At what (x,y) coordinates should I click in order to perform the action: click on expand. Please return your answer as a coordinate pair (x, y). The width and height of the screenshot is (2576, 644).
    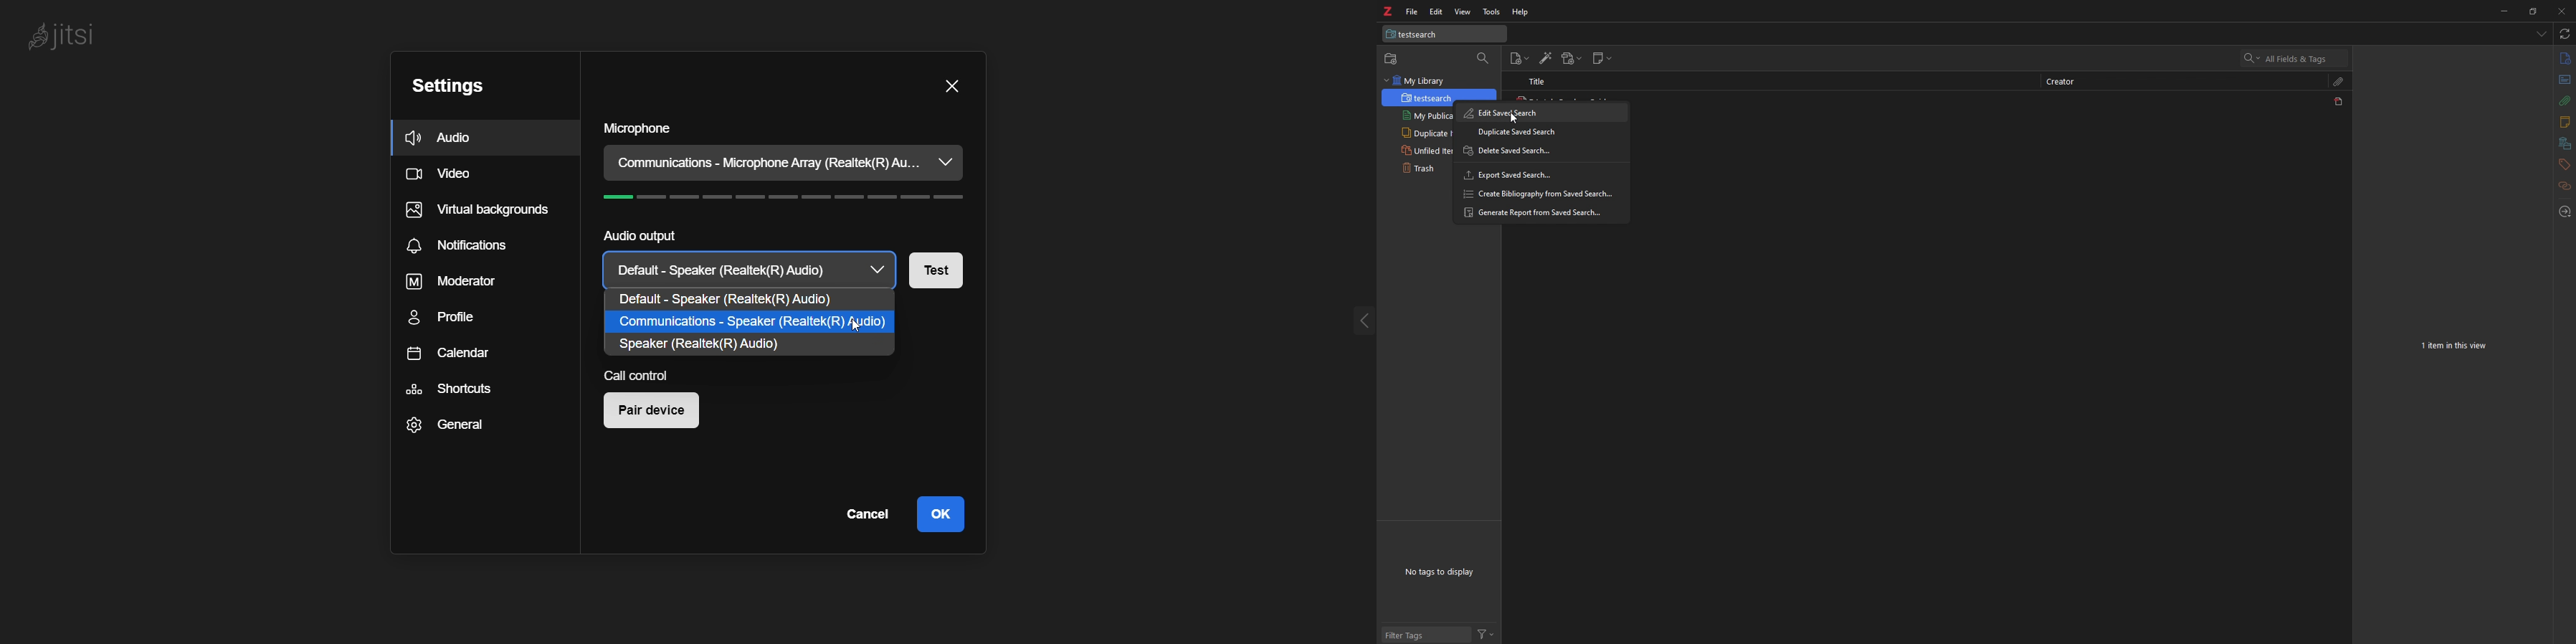
    Looking at the image, I should click on (1359, 322).